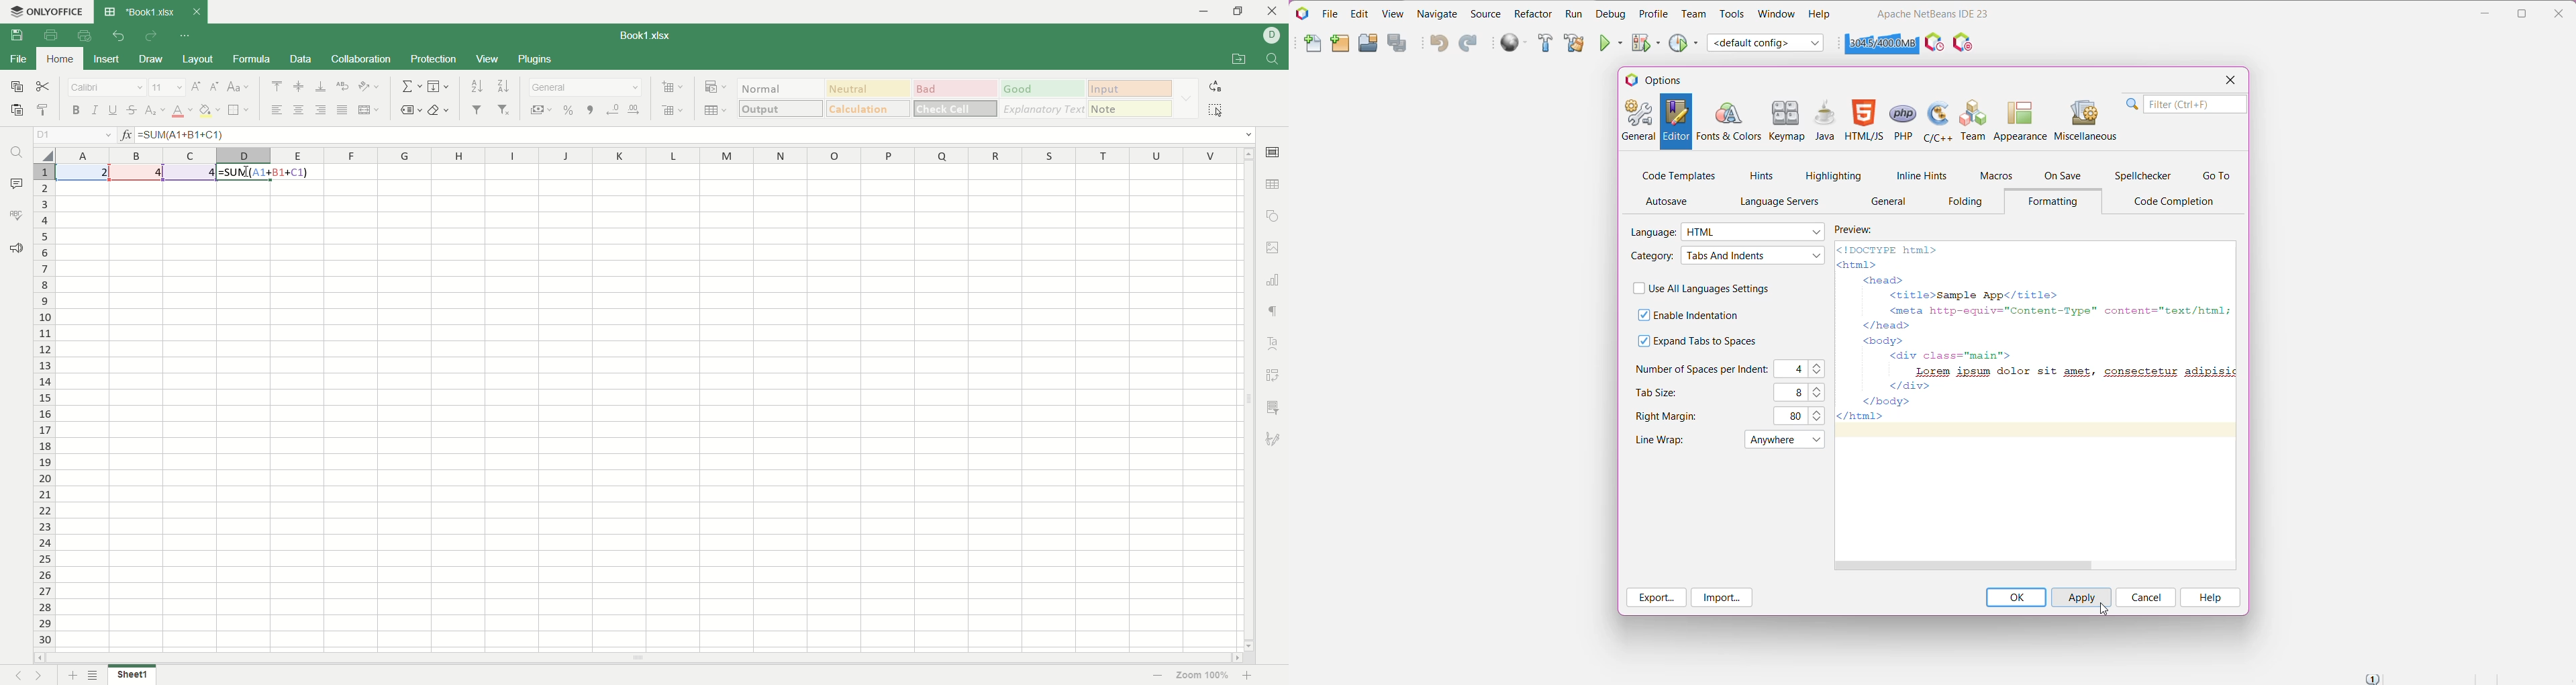 This screenshot has height=700, width=2576. I want to click on paste, so click(15, 109).